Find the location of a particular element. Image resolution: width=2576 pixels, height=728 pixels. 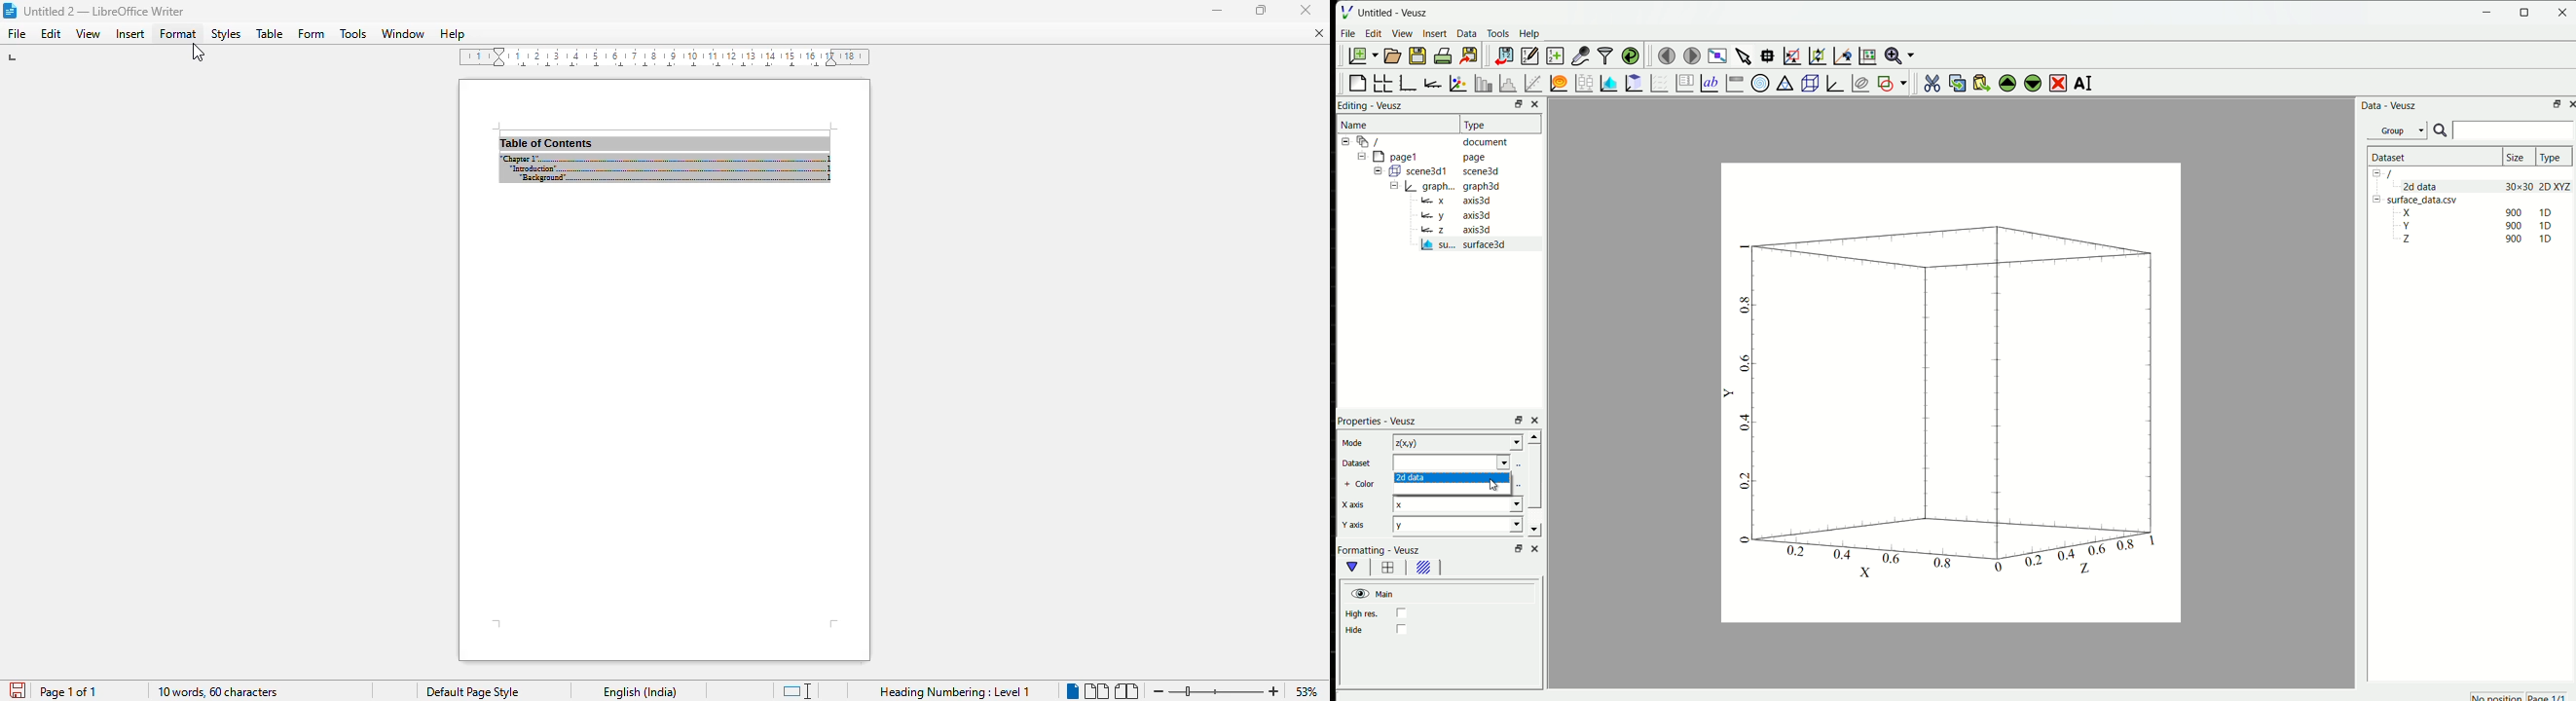

page is located at coordinates (1482, 158).